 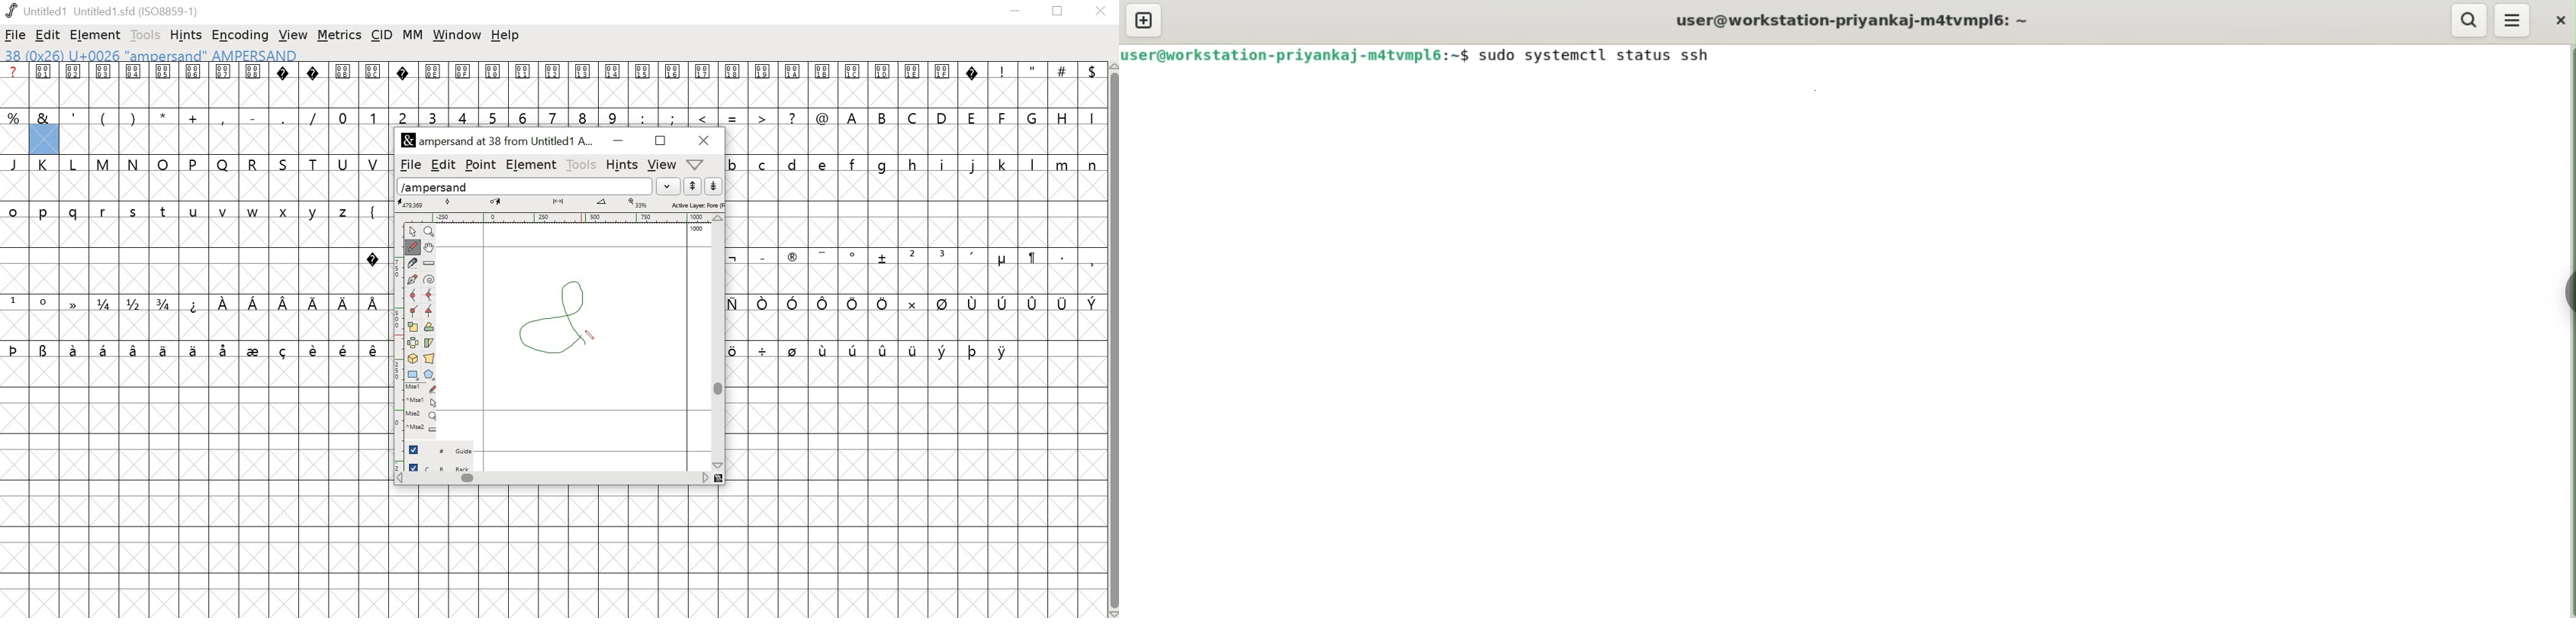 What do you see at coordinates (287, 212) in the screenshot?
I see `x` at bounding box center [287, 212].